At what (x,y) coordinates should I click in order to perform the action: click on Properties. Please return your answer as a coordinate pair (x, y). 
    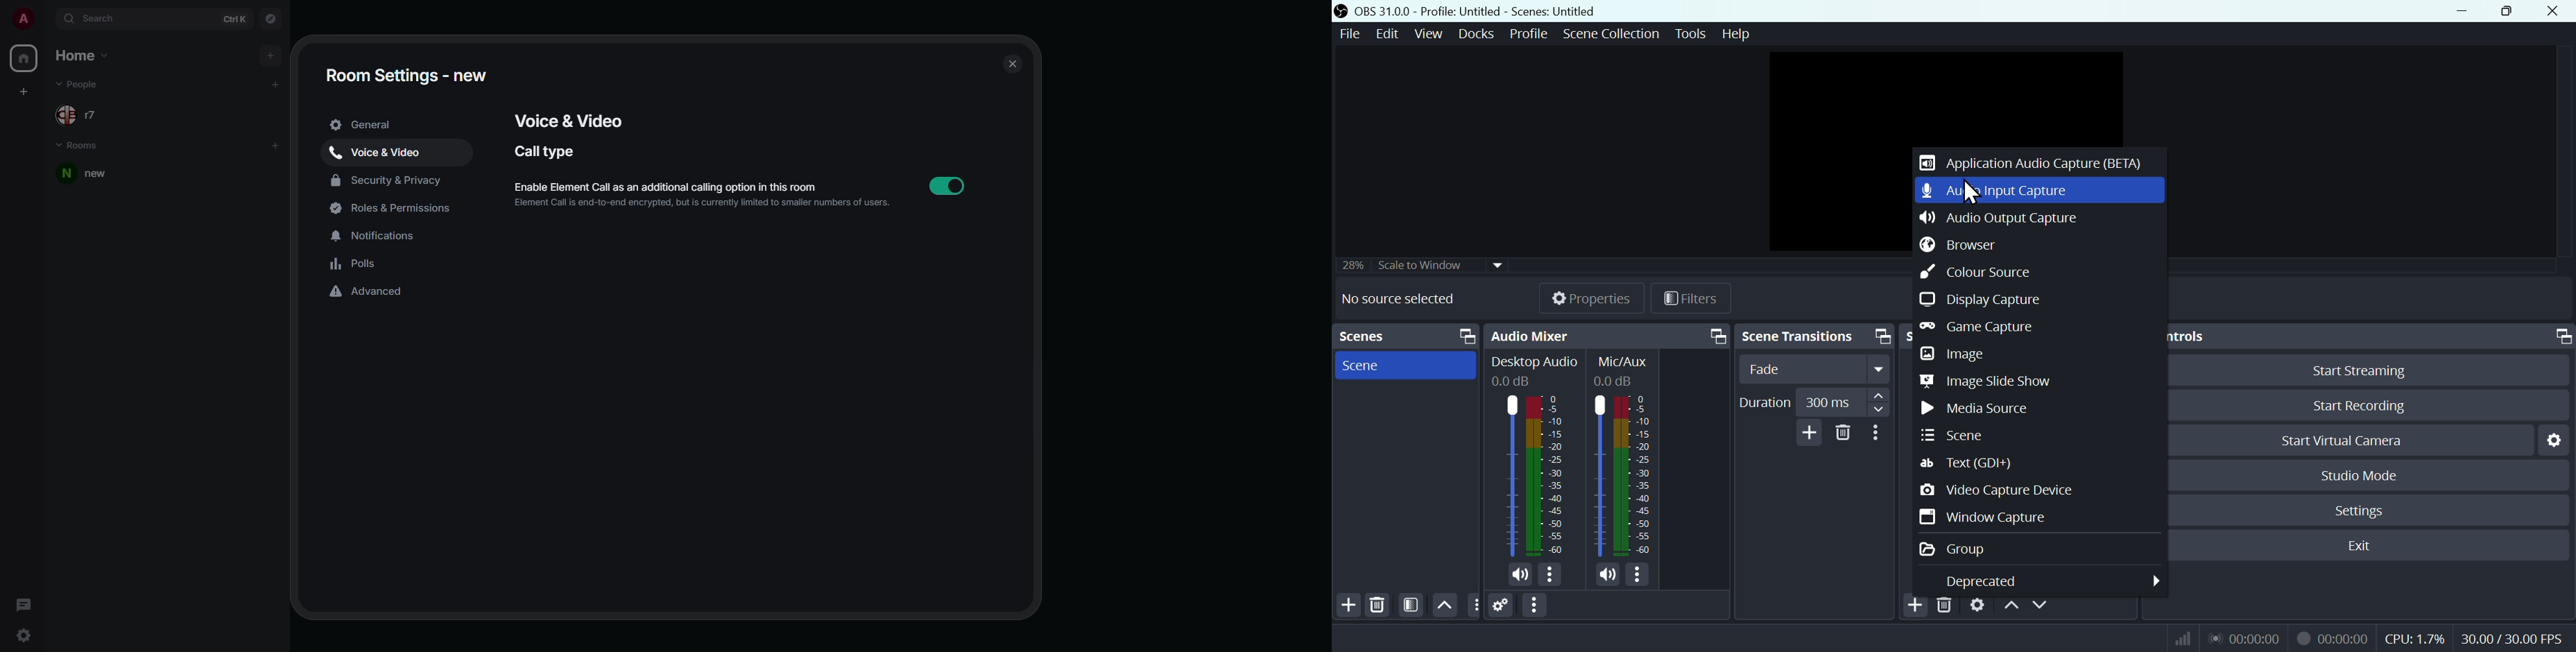
    Looking at the image, I should click on (1590, 298).